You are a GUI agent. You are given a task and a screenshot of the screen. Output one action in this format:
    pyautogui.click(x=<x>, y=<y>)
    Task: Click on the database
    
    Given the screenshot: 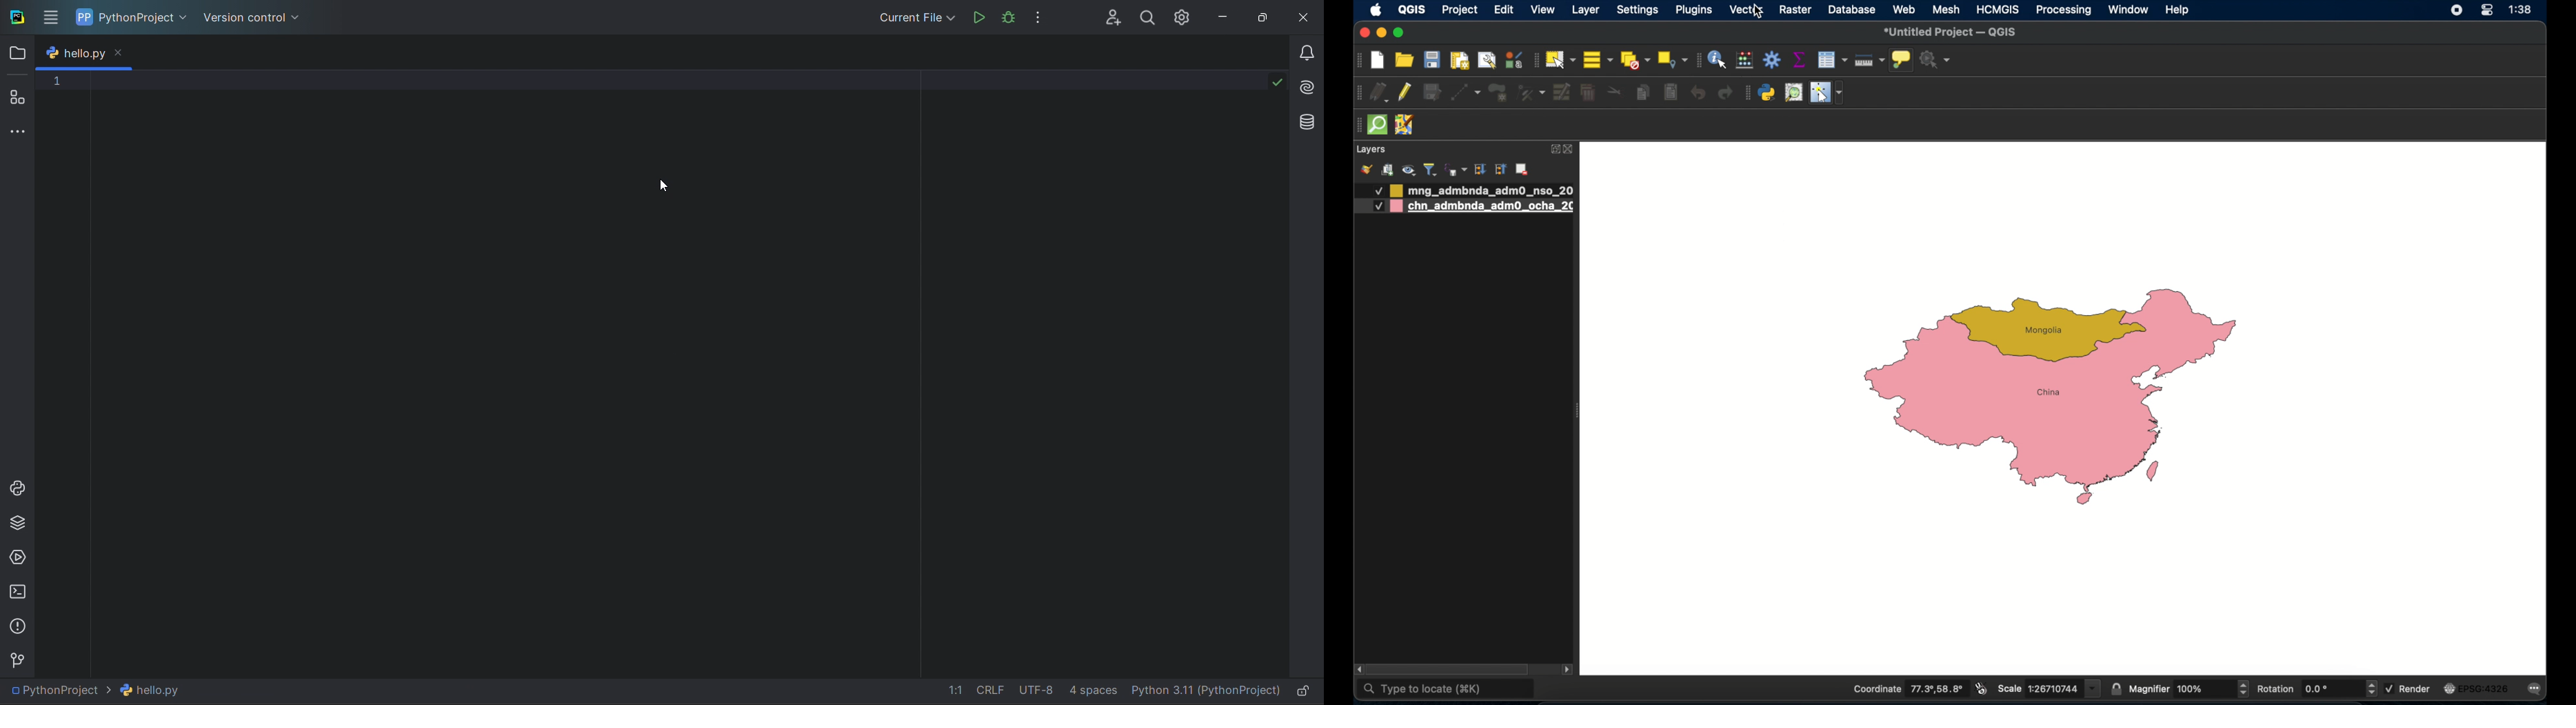 What is the action you would take?
    pyautogui.click(x=1853, y=10)
    